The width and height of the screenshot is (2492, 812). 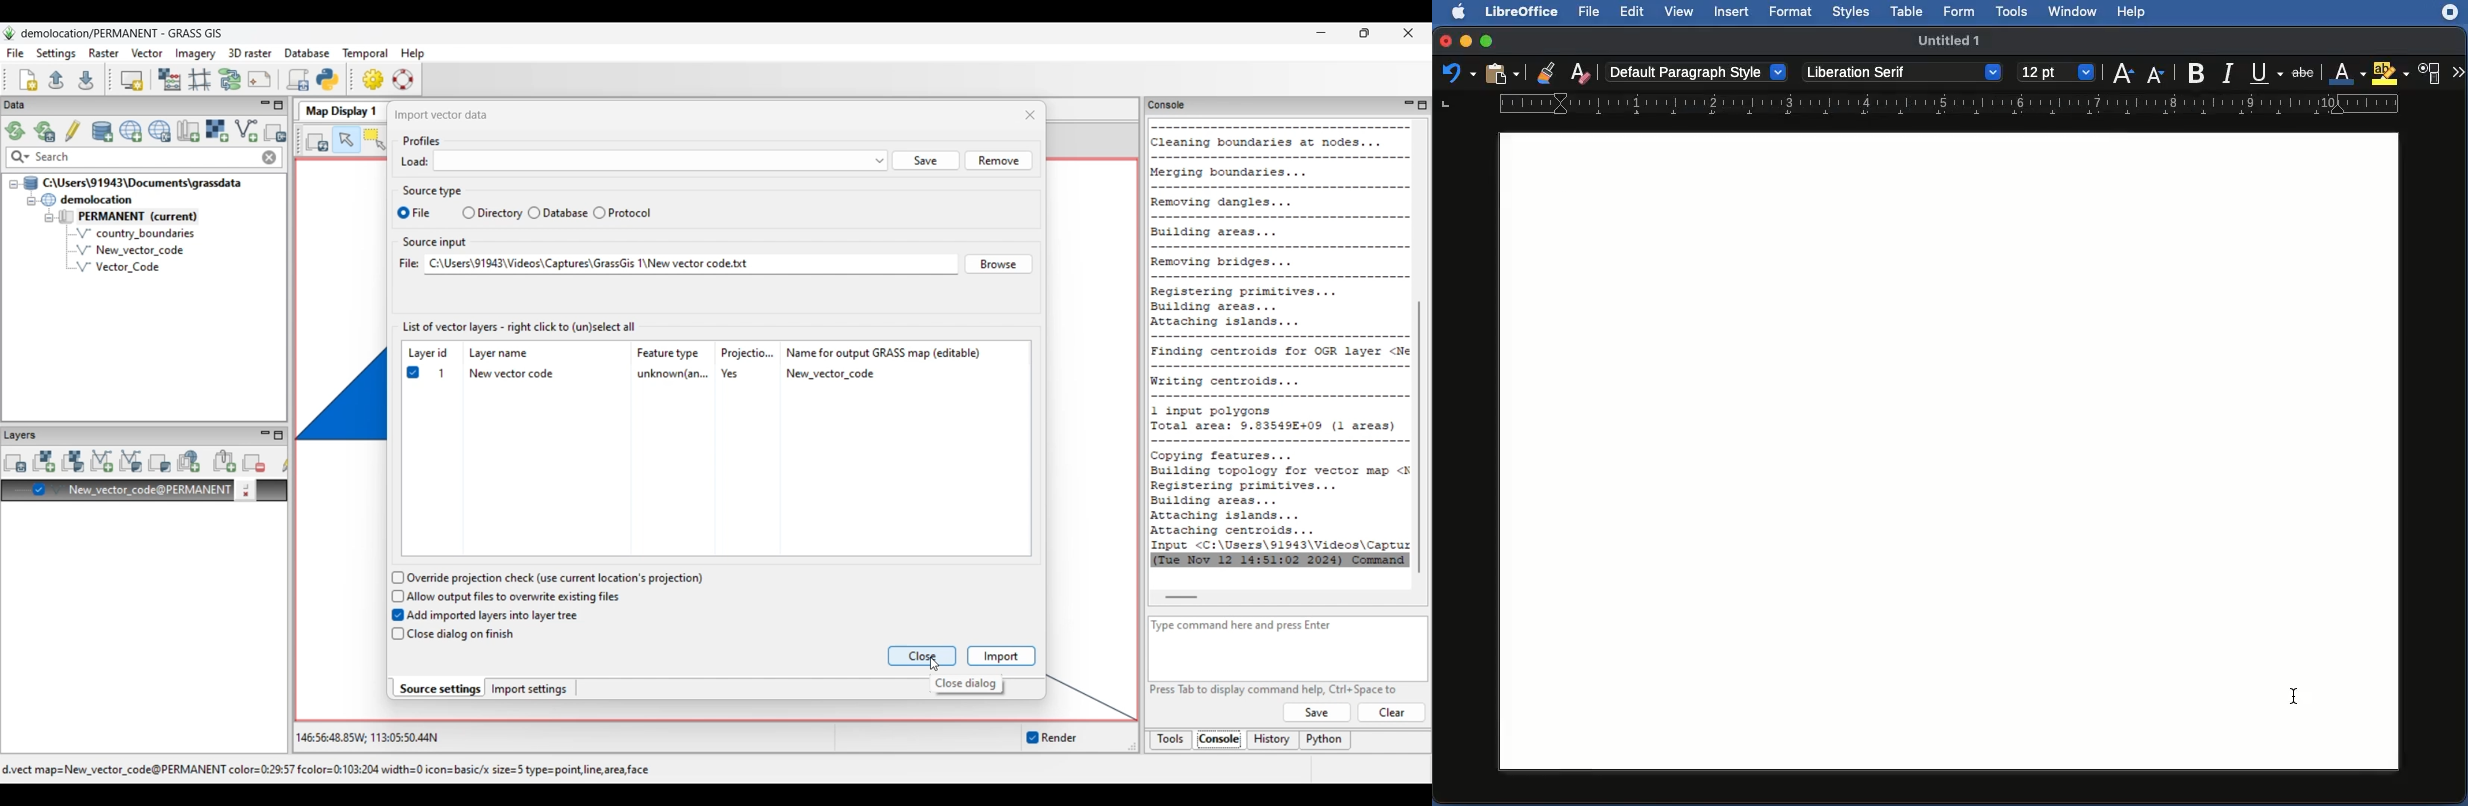 What do you see at coordinates (72, 461) in the screenshot?
I see `Add various raster map layers` at bounding box center [72, 461].